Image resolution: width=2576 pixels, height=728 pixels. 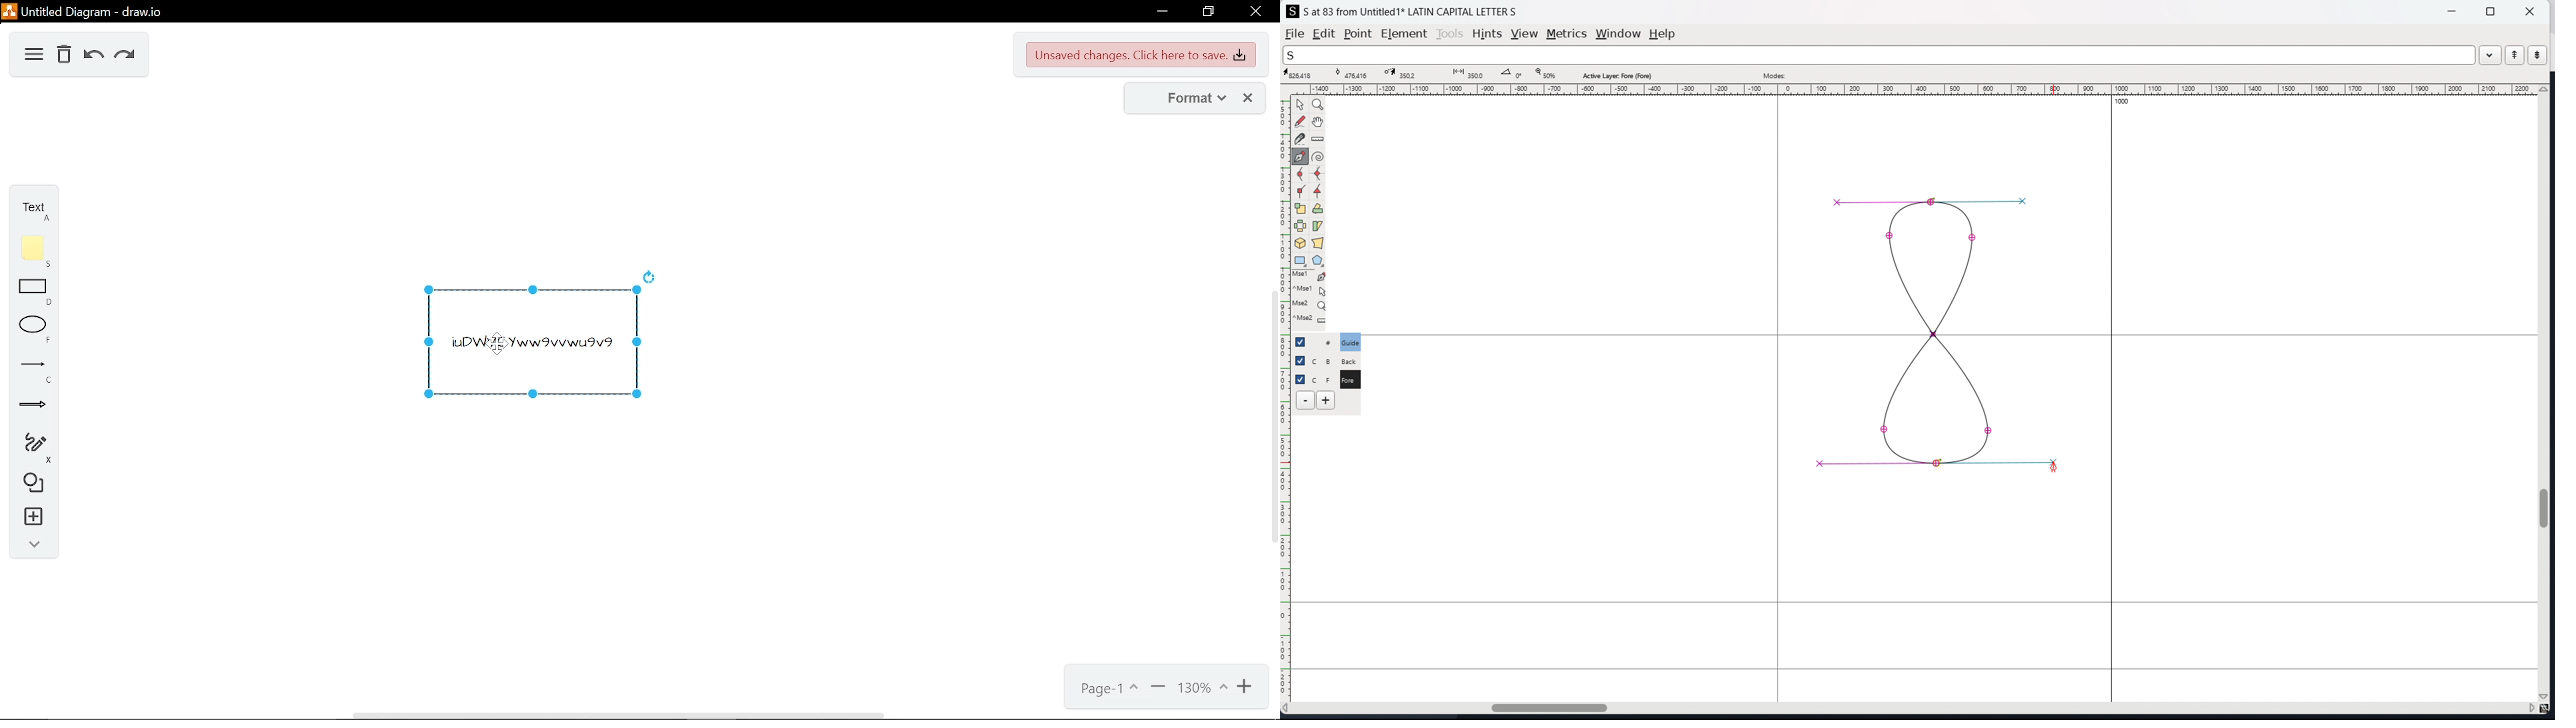 What do you see at coordinates (1311, 305) in the screenshot?
I see `Mse2` at bounding box center [1311, 305].